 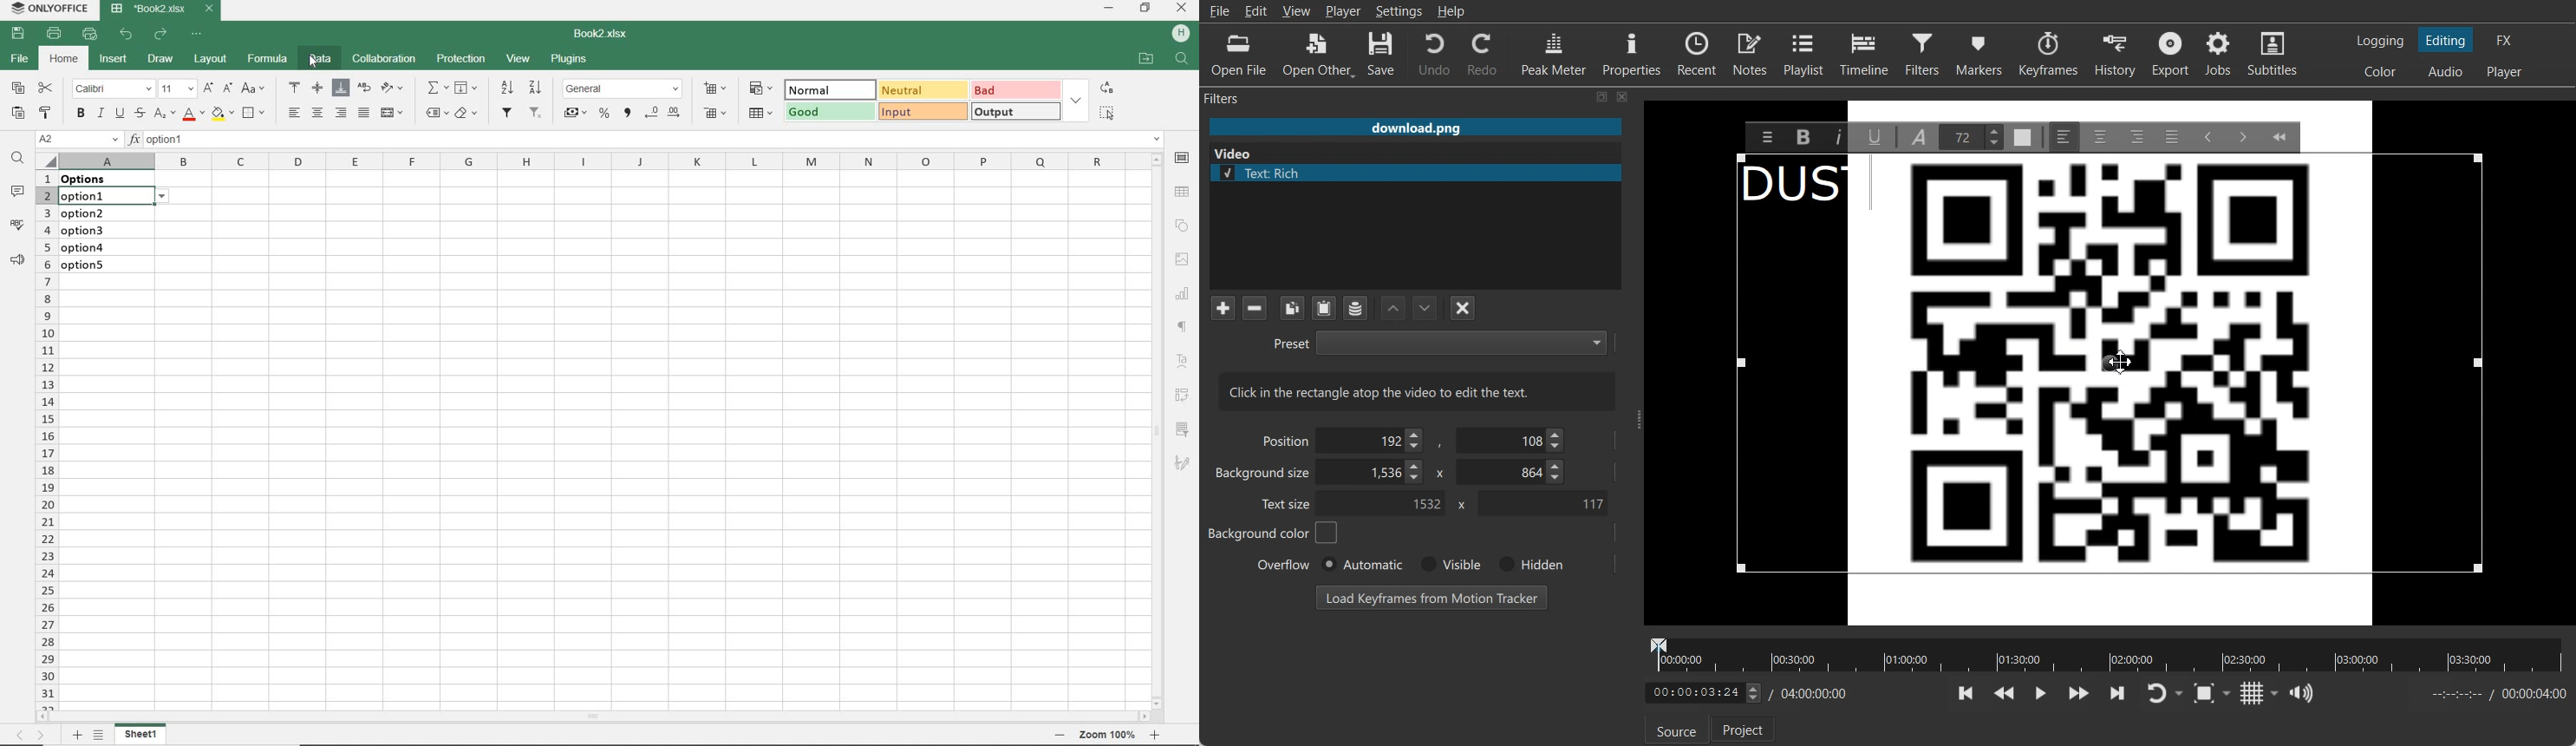 I want to click on VIEW, so click(x=519, y=59).